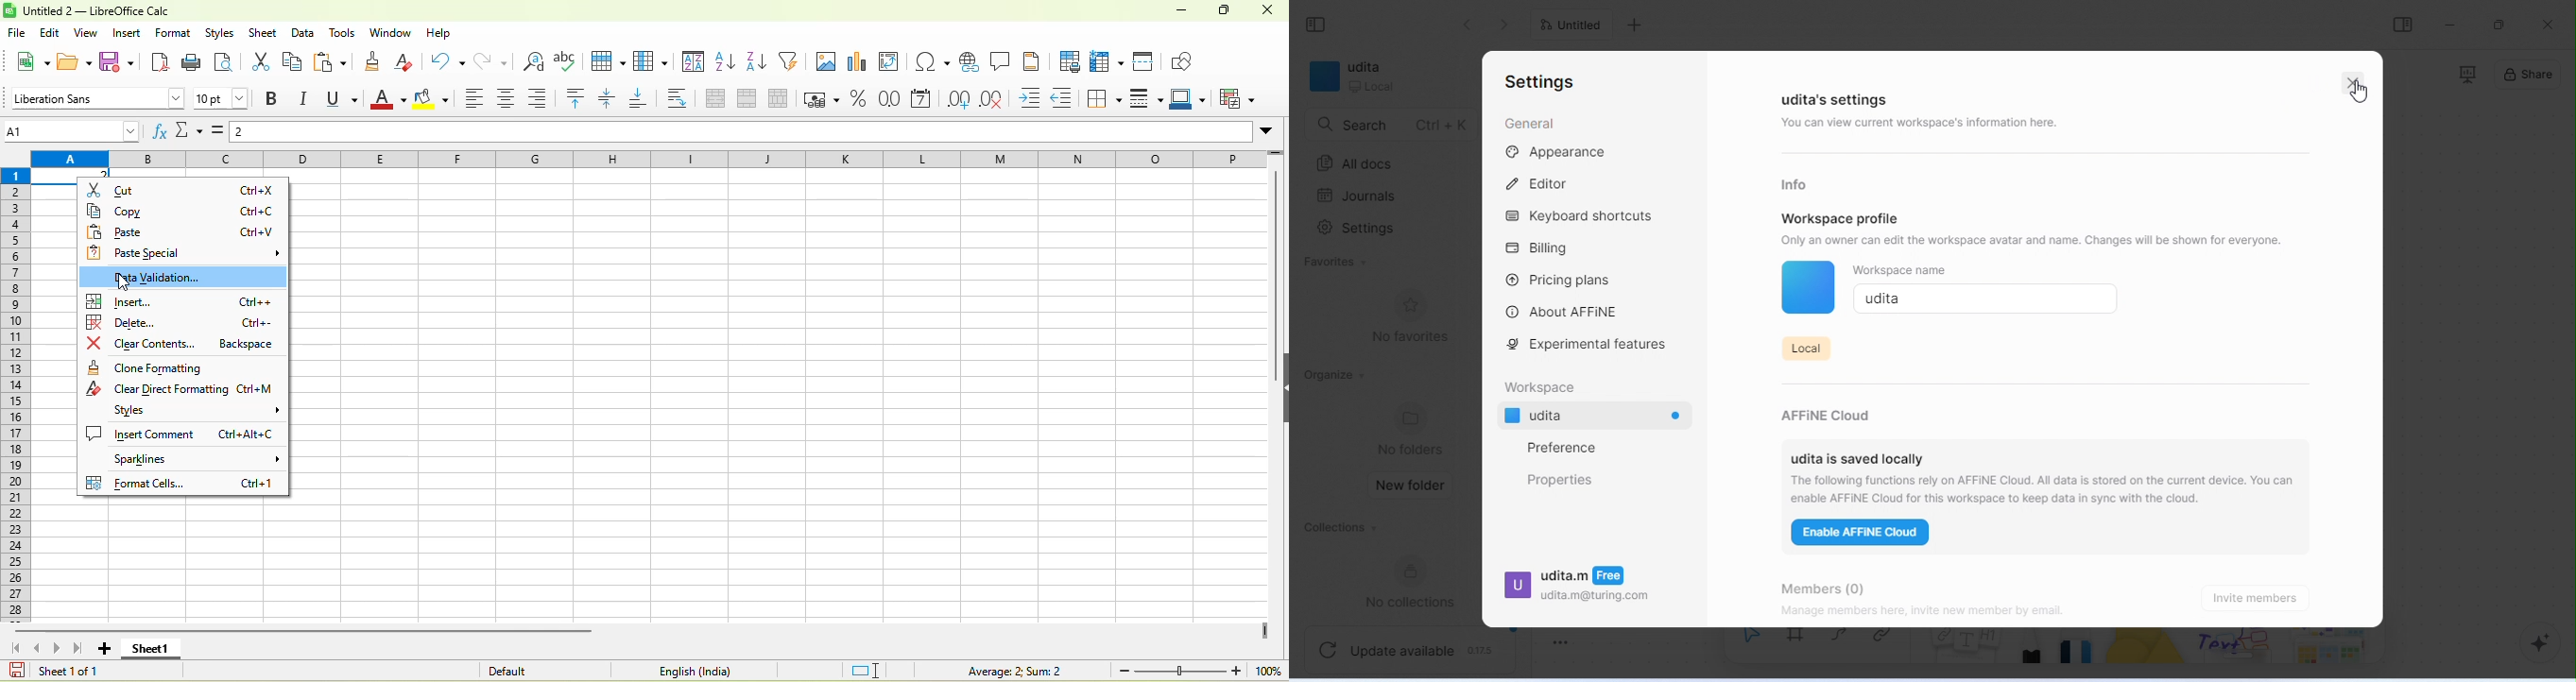  What do you see at coordinates (347, 99) in the screenshot?
I see `underline` at bounding box center [347, 99].